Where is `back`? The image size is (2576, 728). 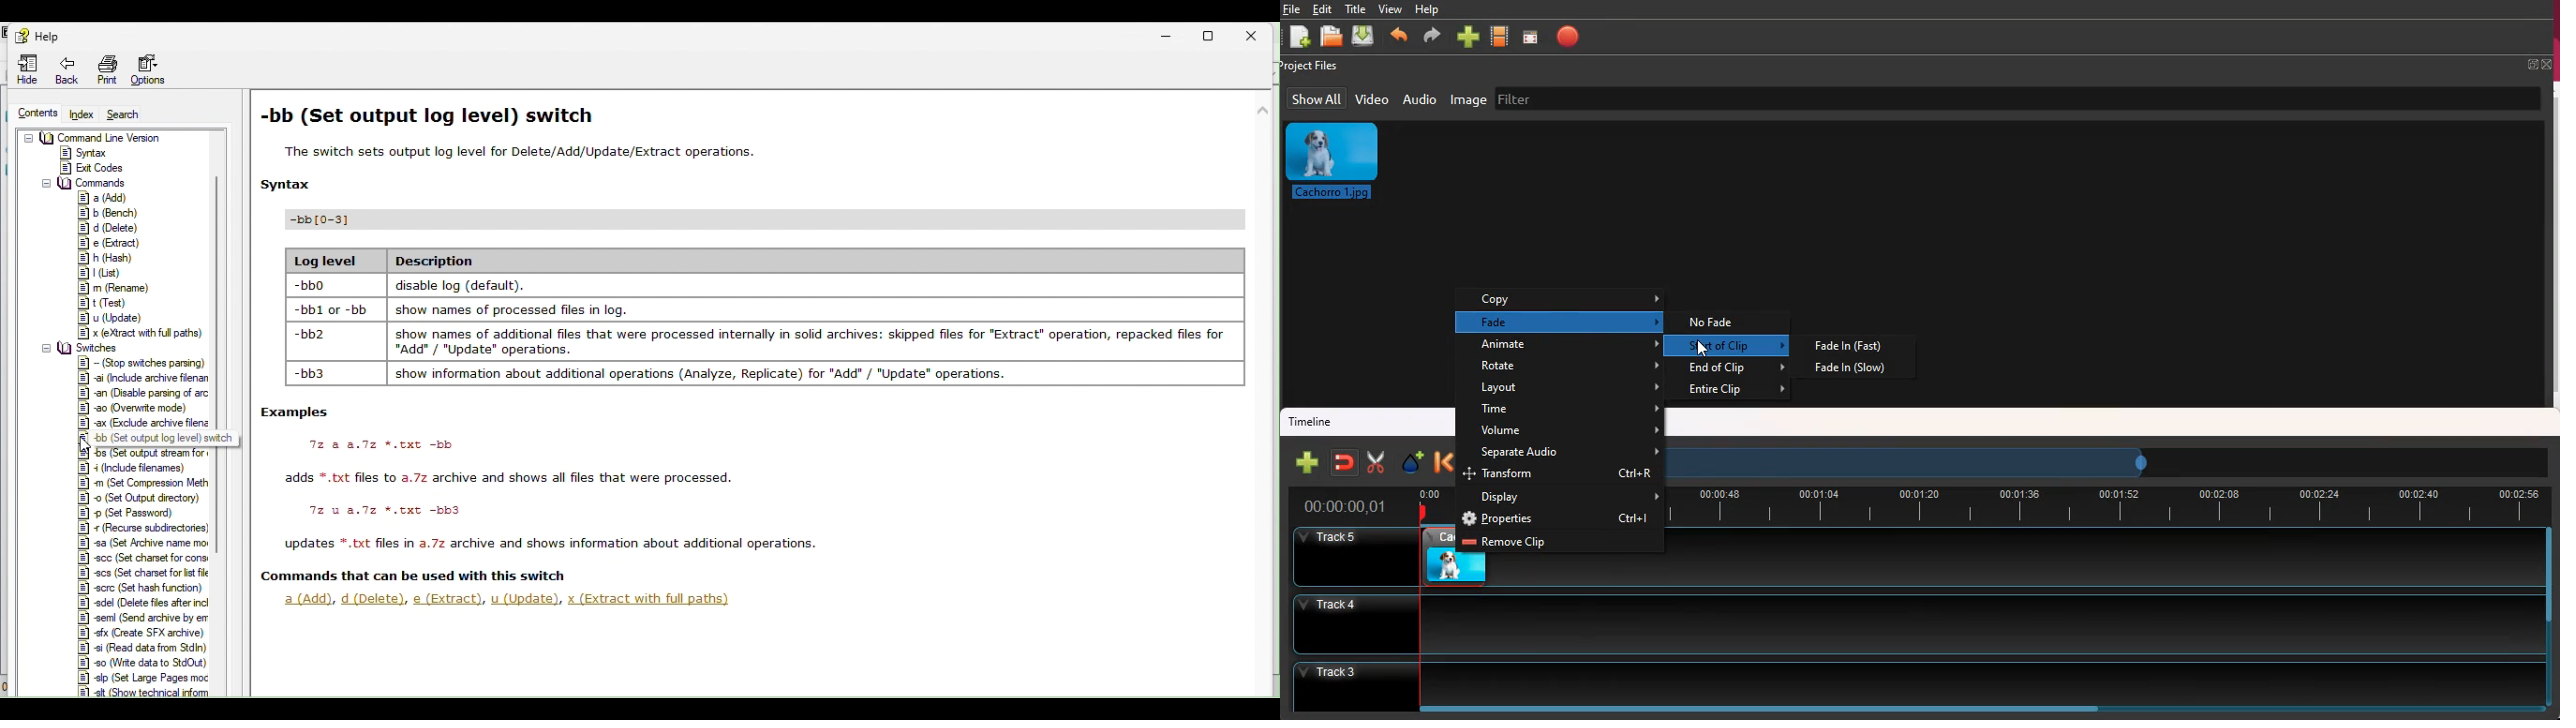
back is located at coordinates (1401, 36).